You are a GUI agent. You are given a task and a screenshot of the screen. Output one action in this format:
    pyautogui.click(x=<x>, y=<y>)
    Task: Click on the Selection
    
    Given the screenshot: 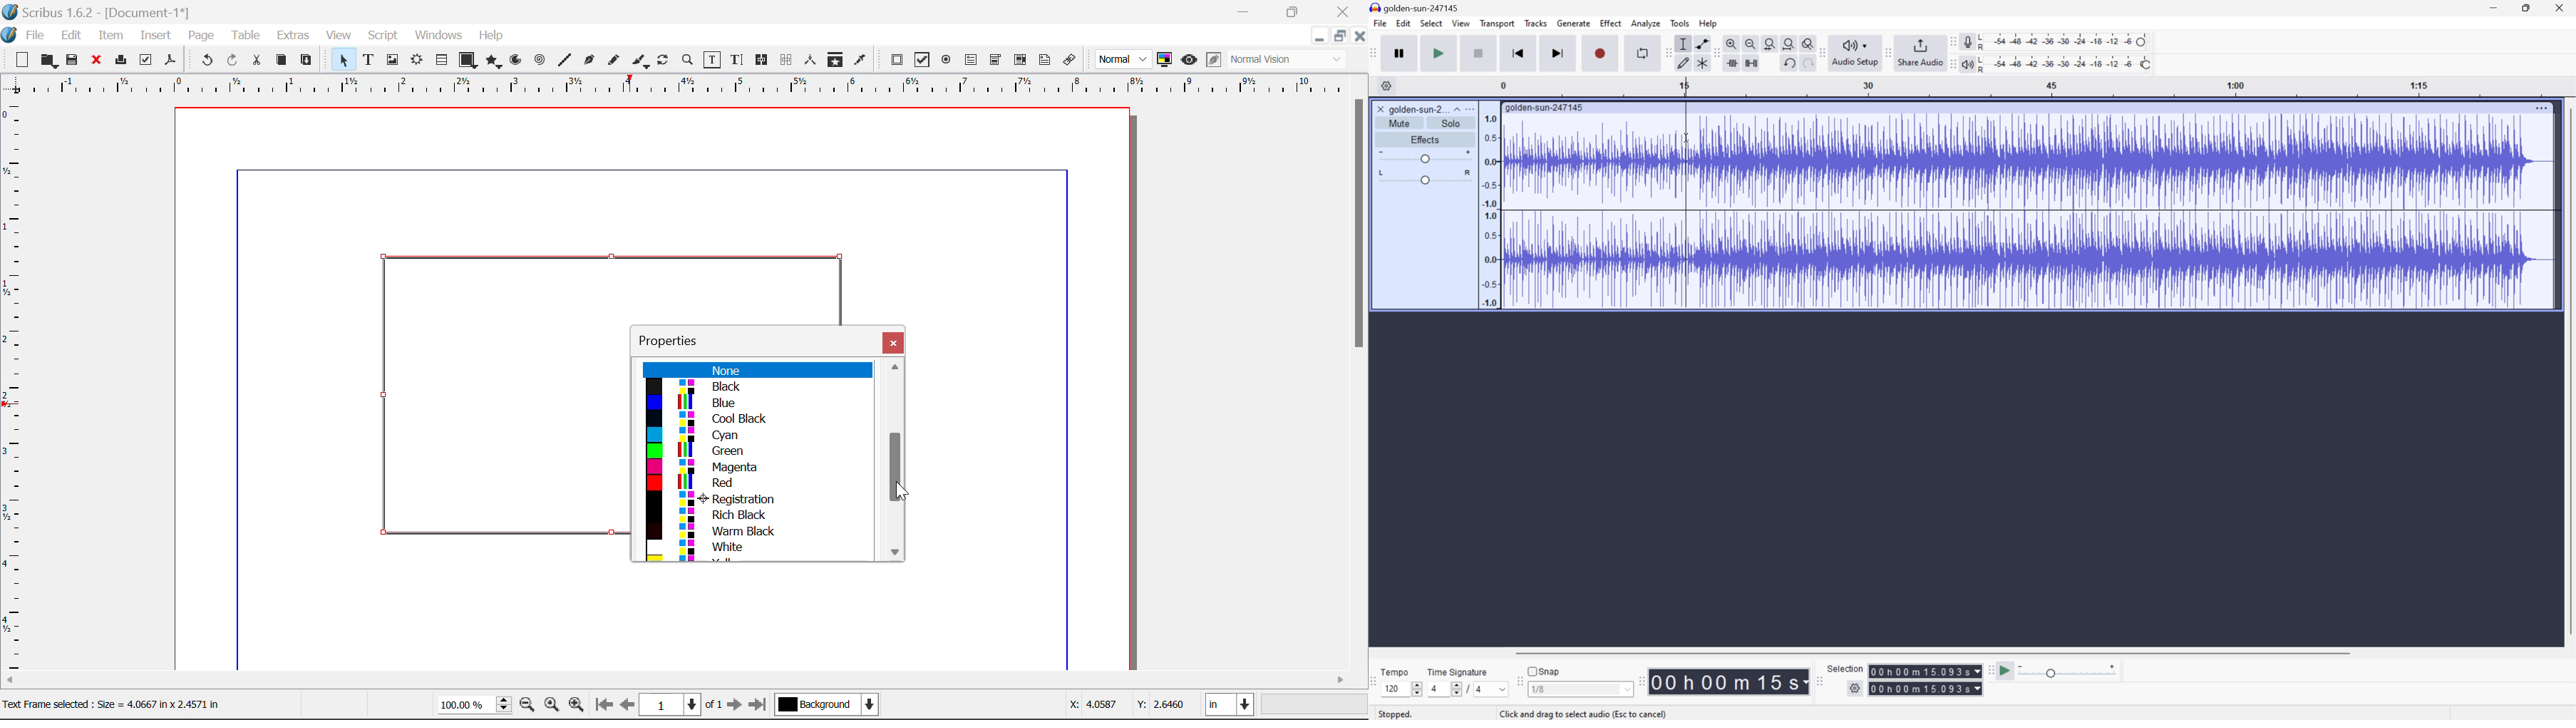 What is the action you would take?
    pyautogui.click(x=1926, y=680)
    